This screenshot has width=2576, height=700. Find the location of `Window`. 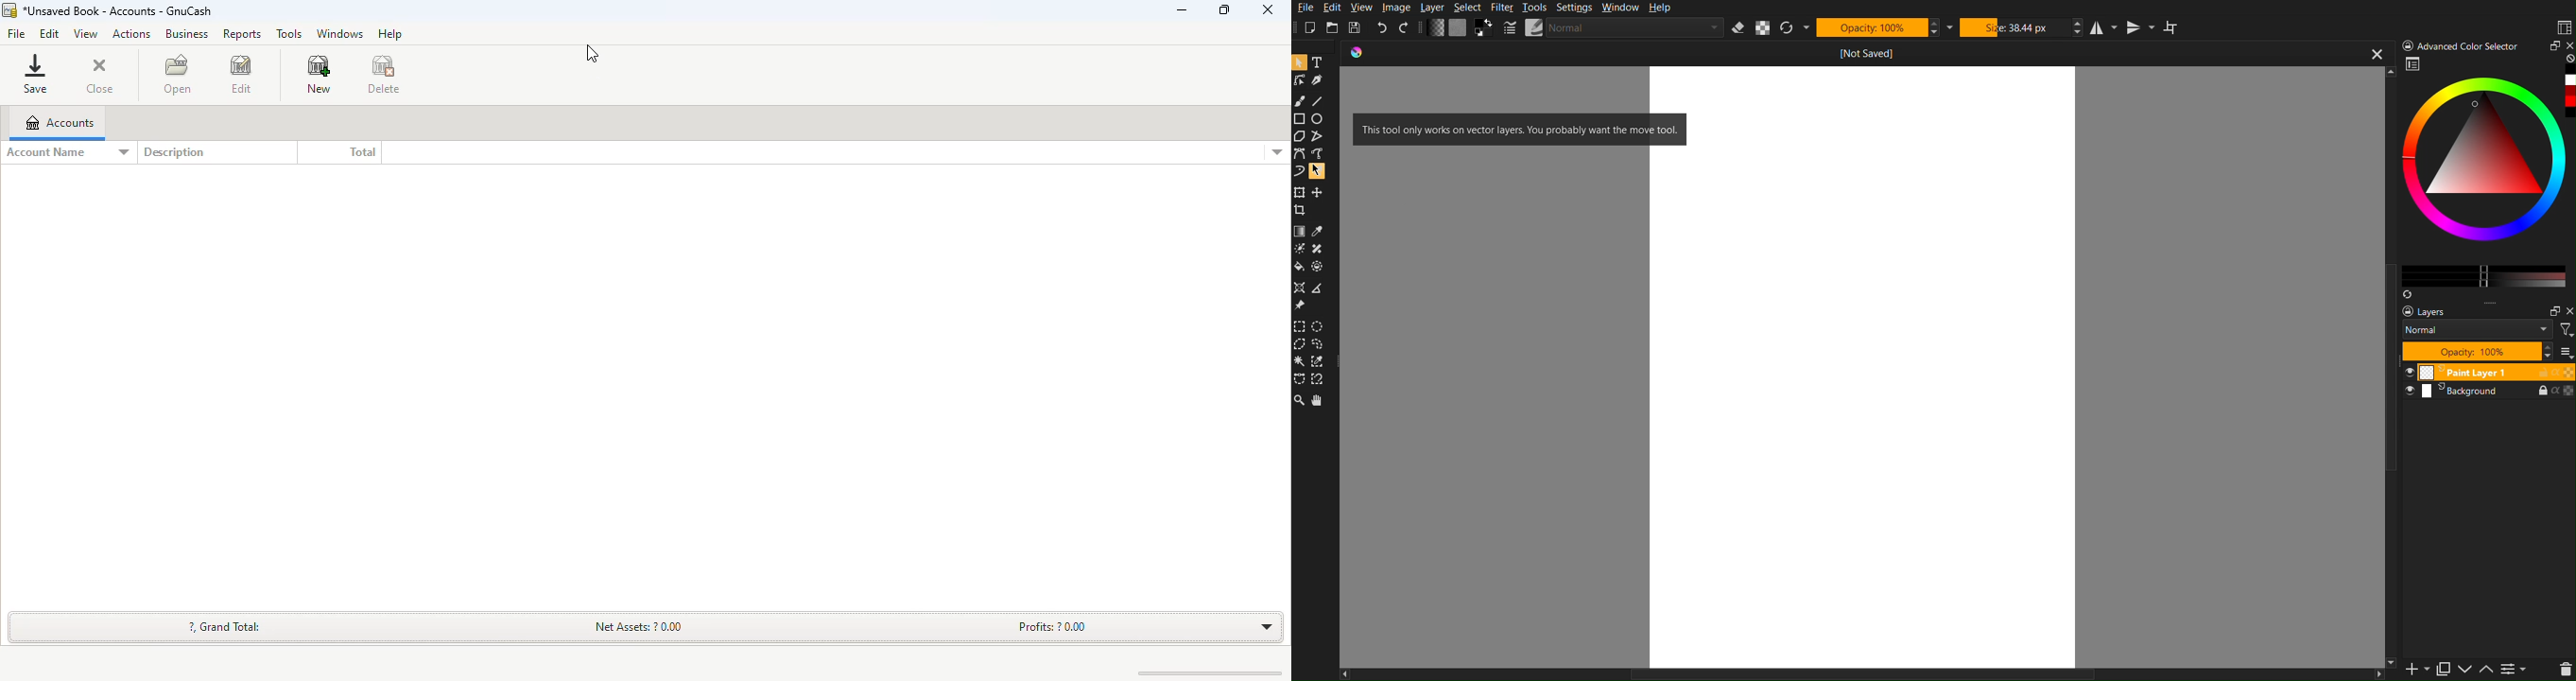

Window is located at coordinates (1622, 8).